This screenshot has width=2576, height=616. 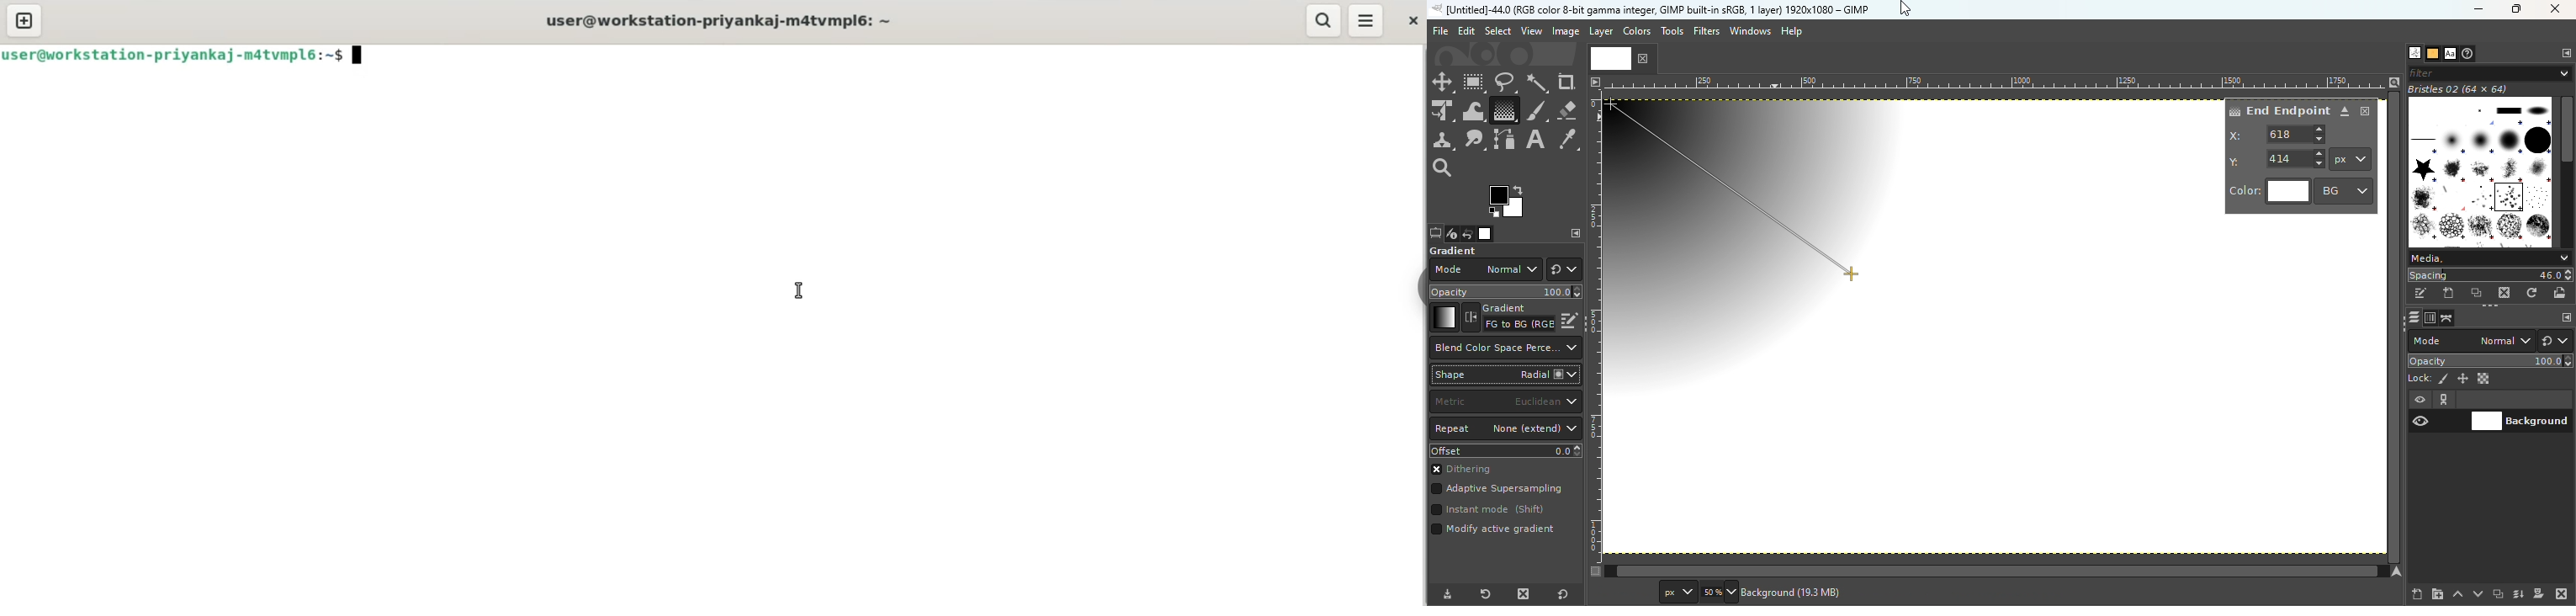 What do you see at coordinates (1442, 112) in the screenshot?
I see `Unified transform tool` at bounding box center [1442, 112].